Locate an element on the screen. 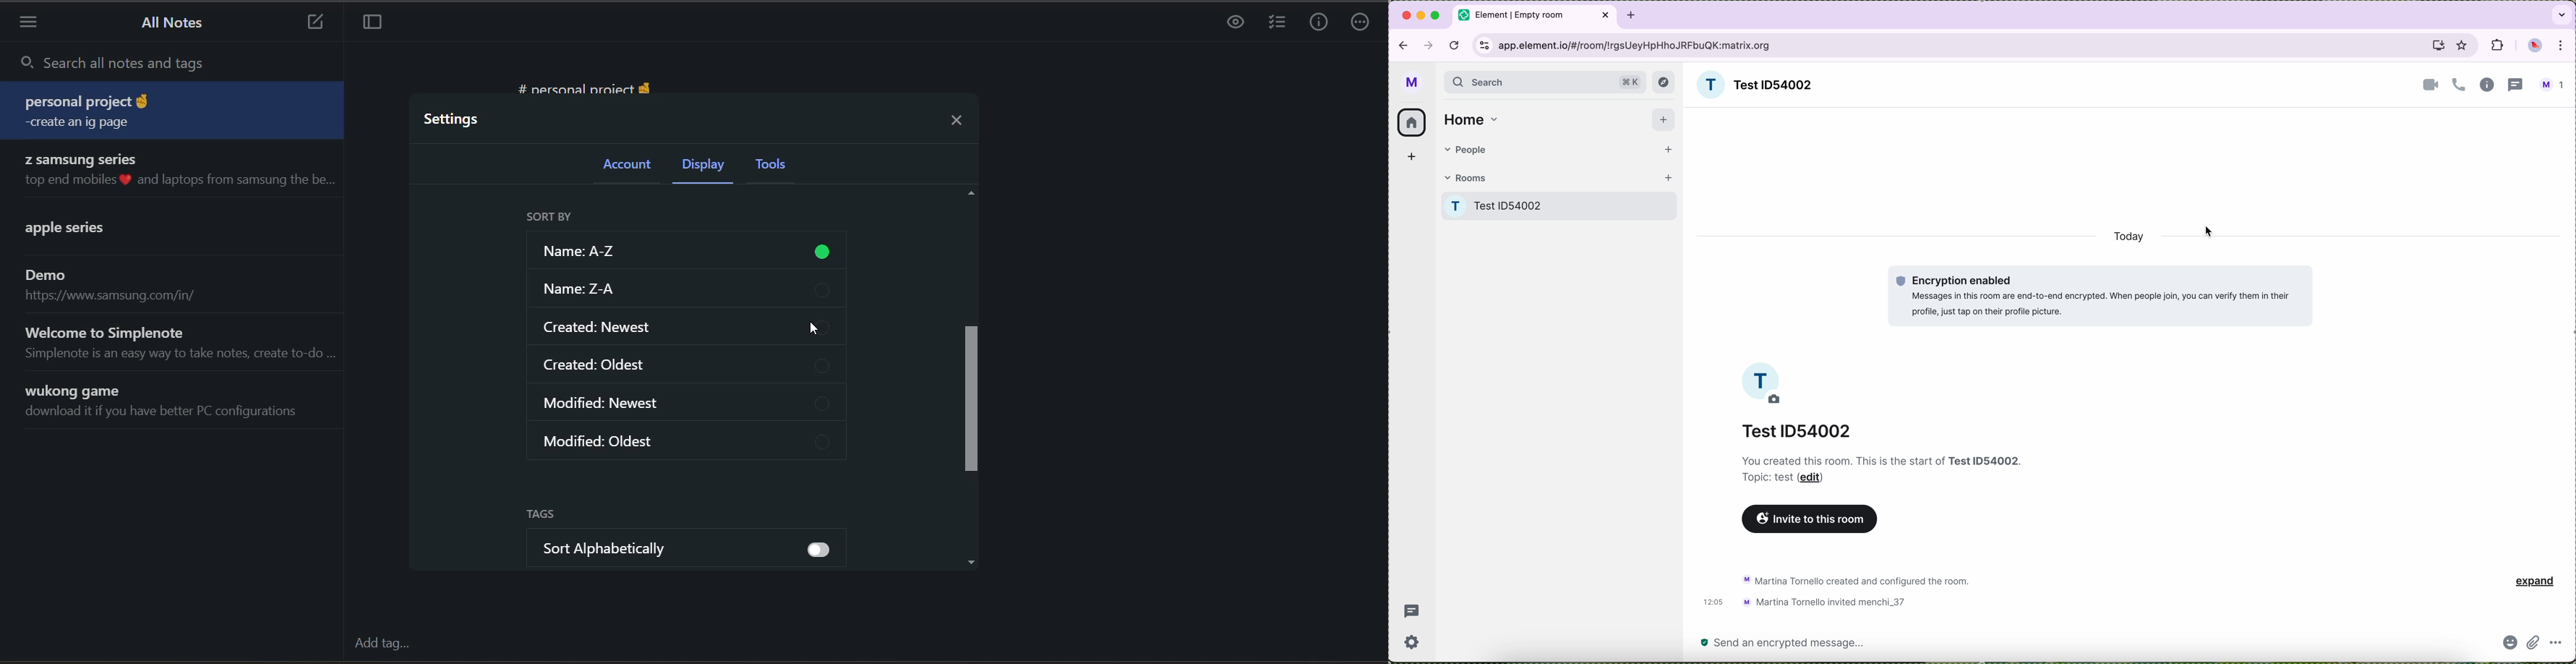 This screenshot has height=672, width=2576. encryption enabled is located at coordinates (2098, 299).